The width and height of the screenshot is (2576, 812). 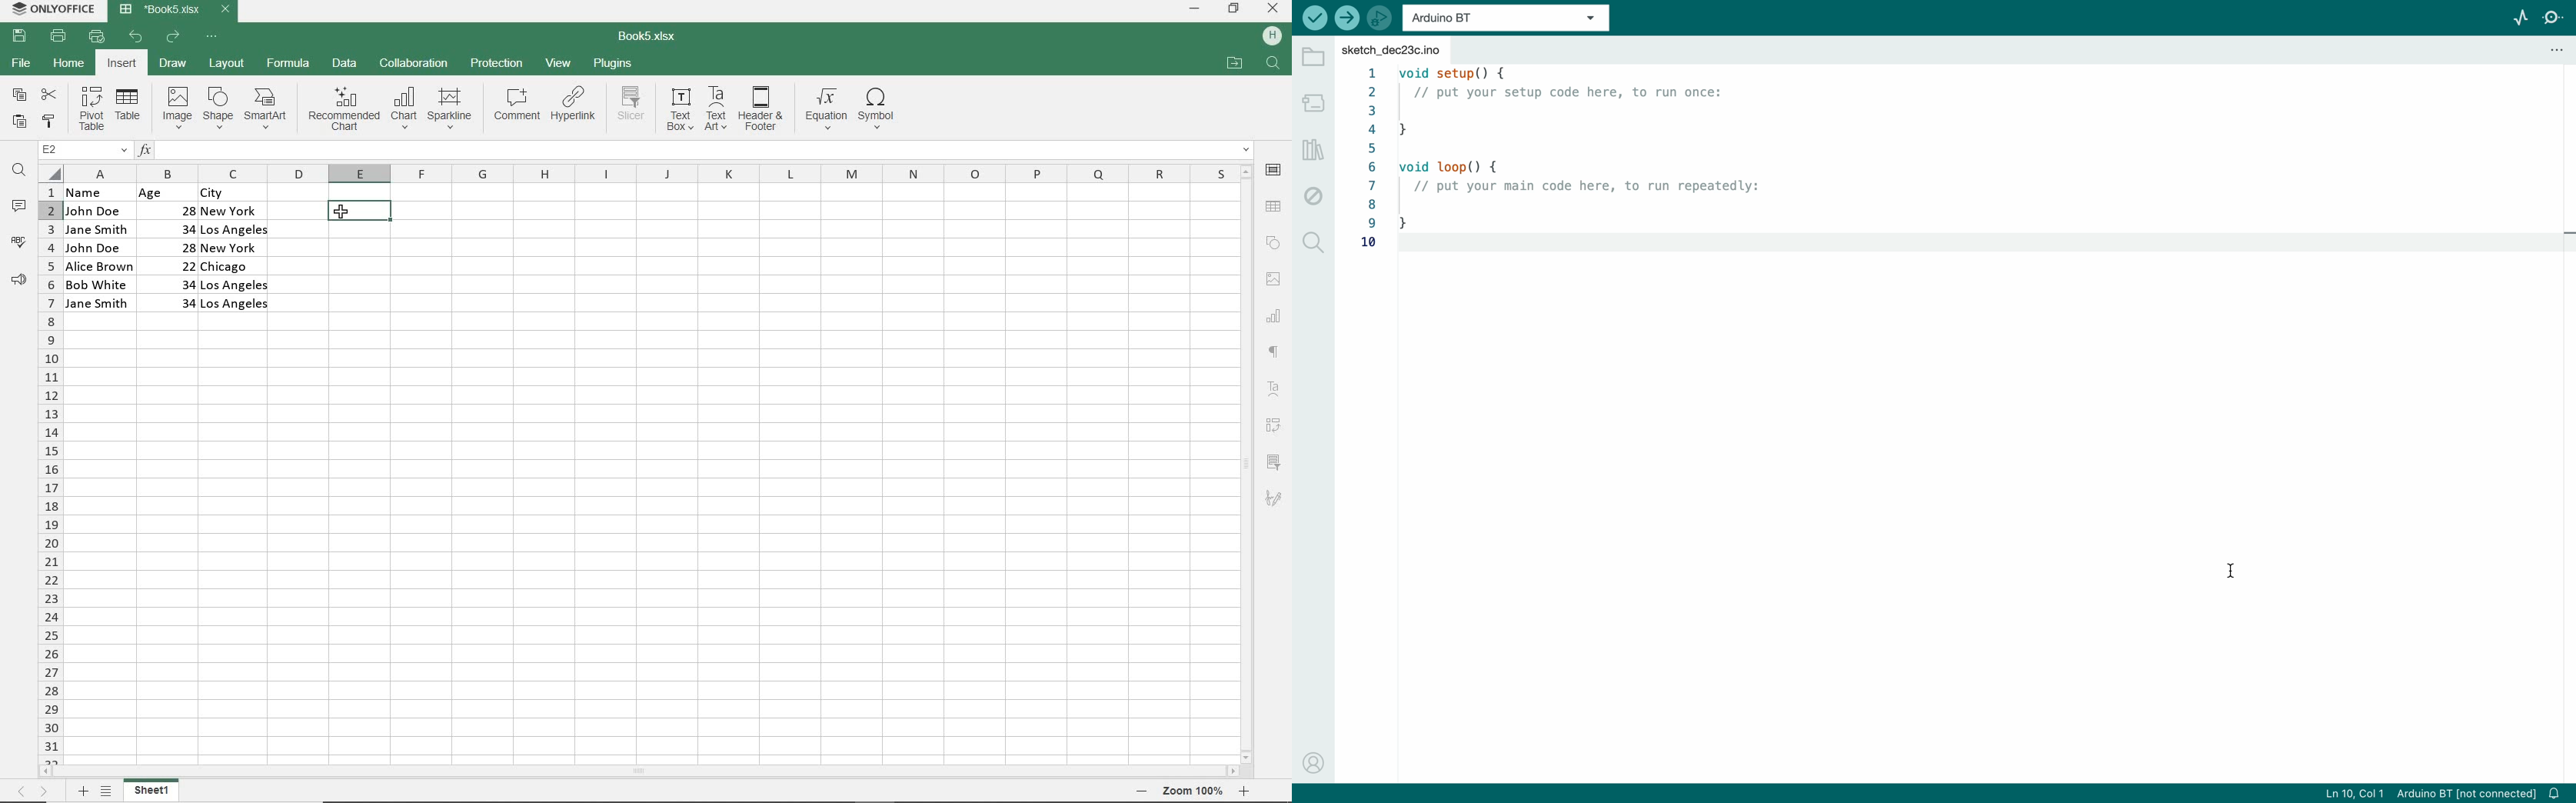 I want to click on DATA, so click(x=347, y=63).